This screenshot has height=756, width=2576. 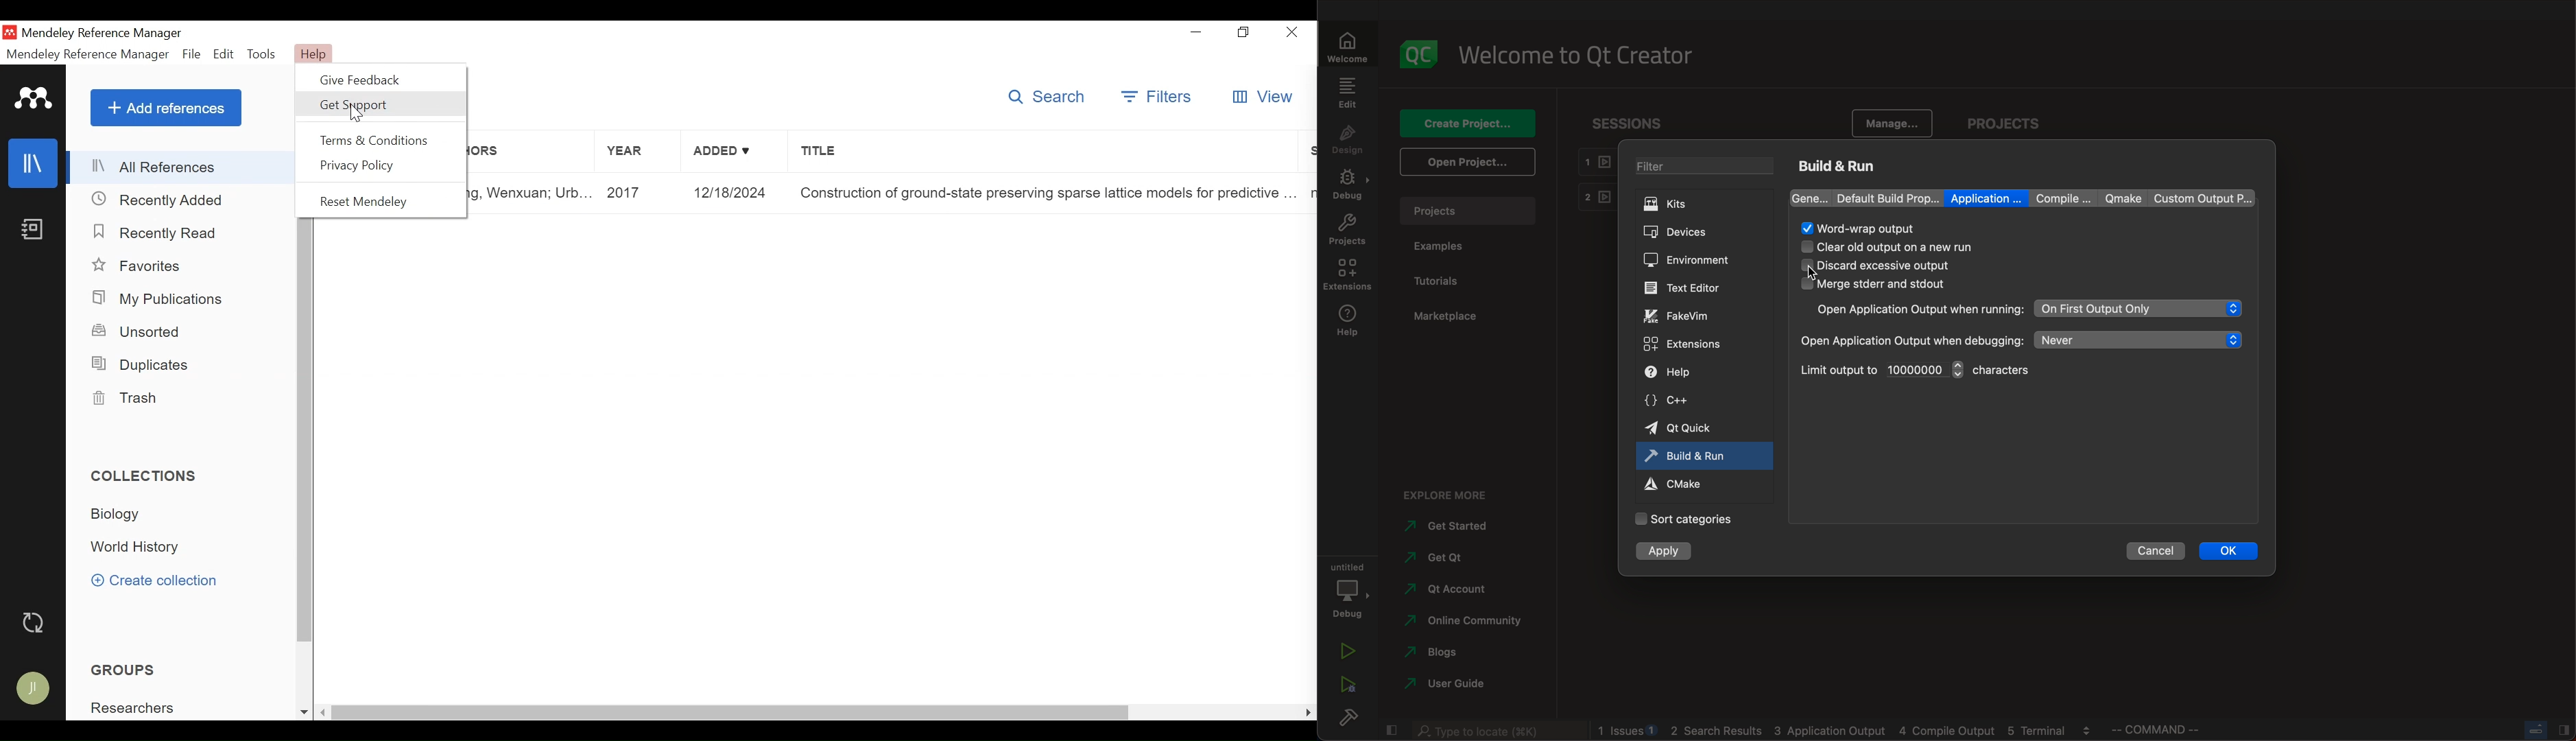 What do you see at coordinates (1293, 32) in the screenshot?
I see `Close` at bounding box center [1293, 32].